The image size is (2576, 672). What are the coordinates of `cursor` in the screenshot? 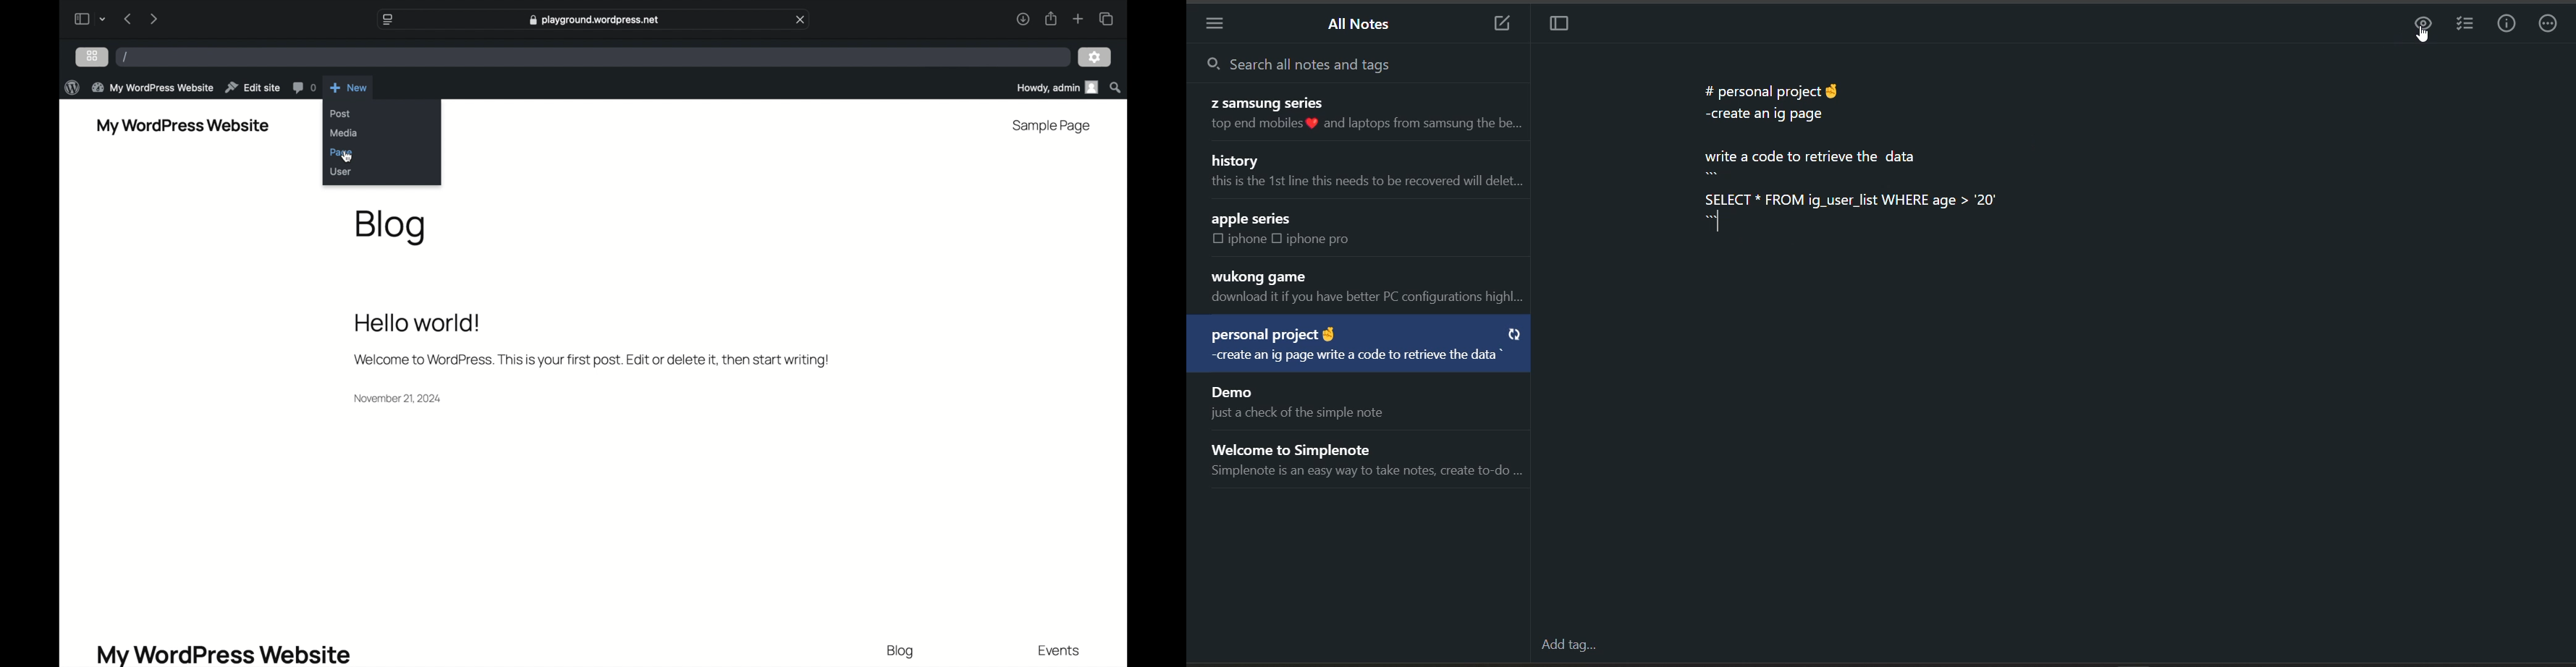 It's located at (2423, 37).